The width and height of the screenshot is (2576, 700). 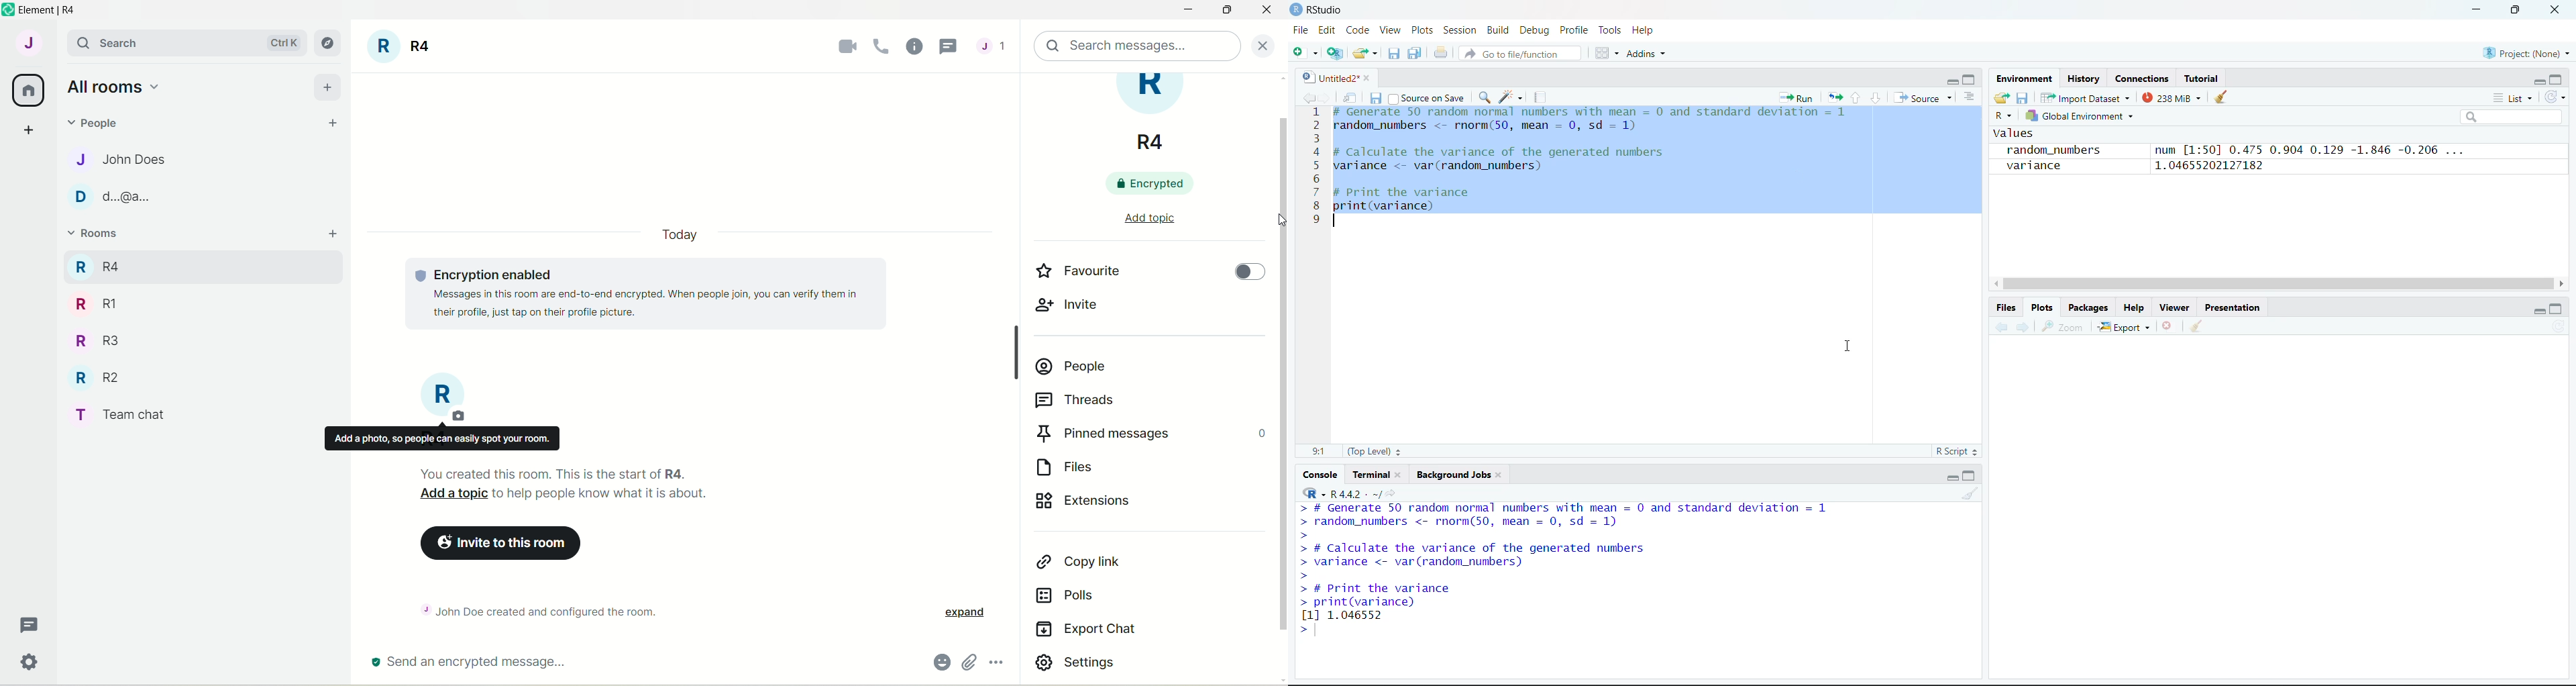 What do you see at coordinates (1970, 476) in the screenshot?
I see `maximize` at bounding box center [1970, 476].